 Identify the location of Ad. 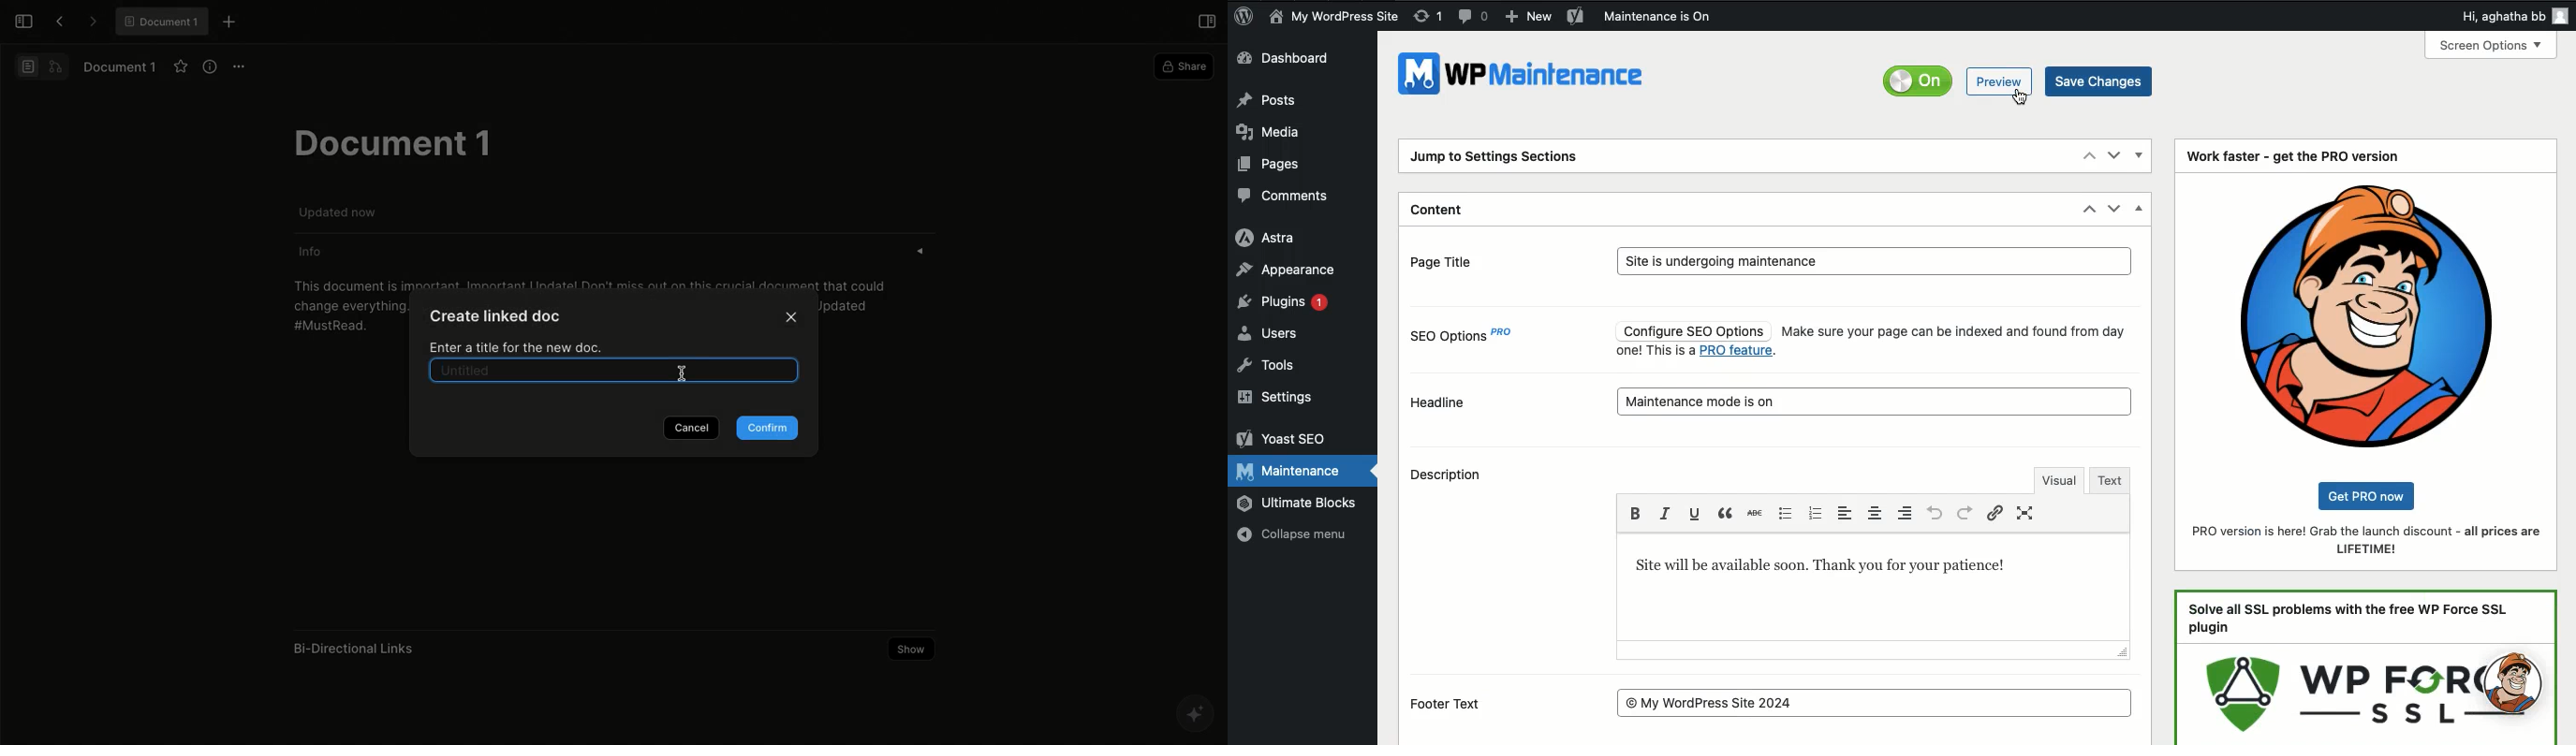
(2366, 667).